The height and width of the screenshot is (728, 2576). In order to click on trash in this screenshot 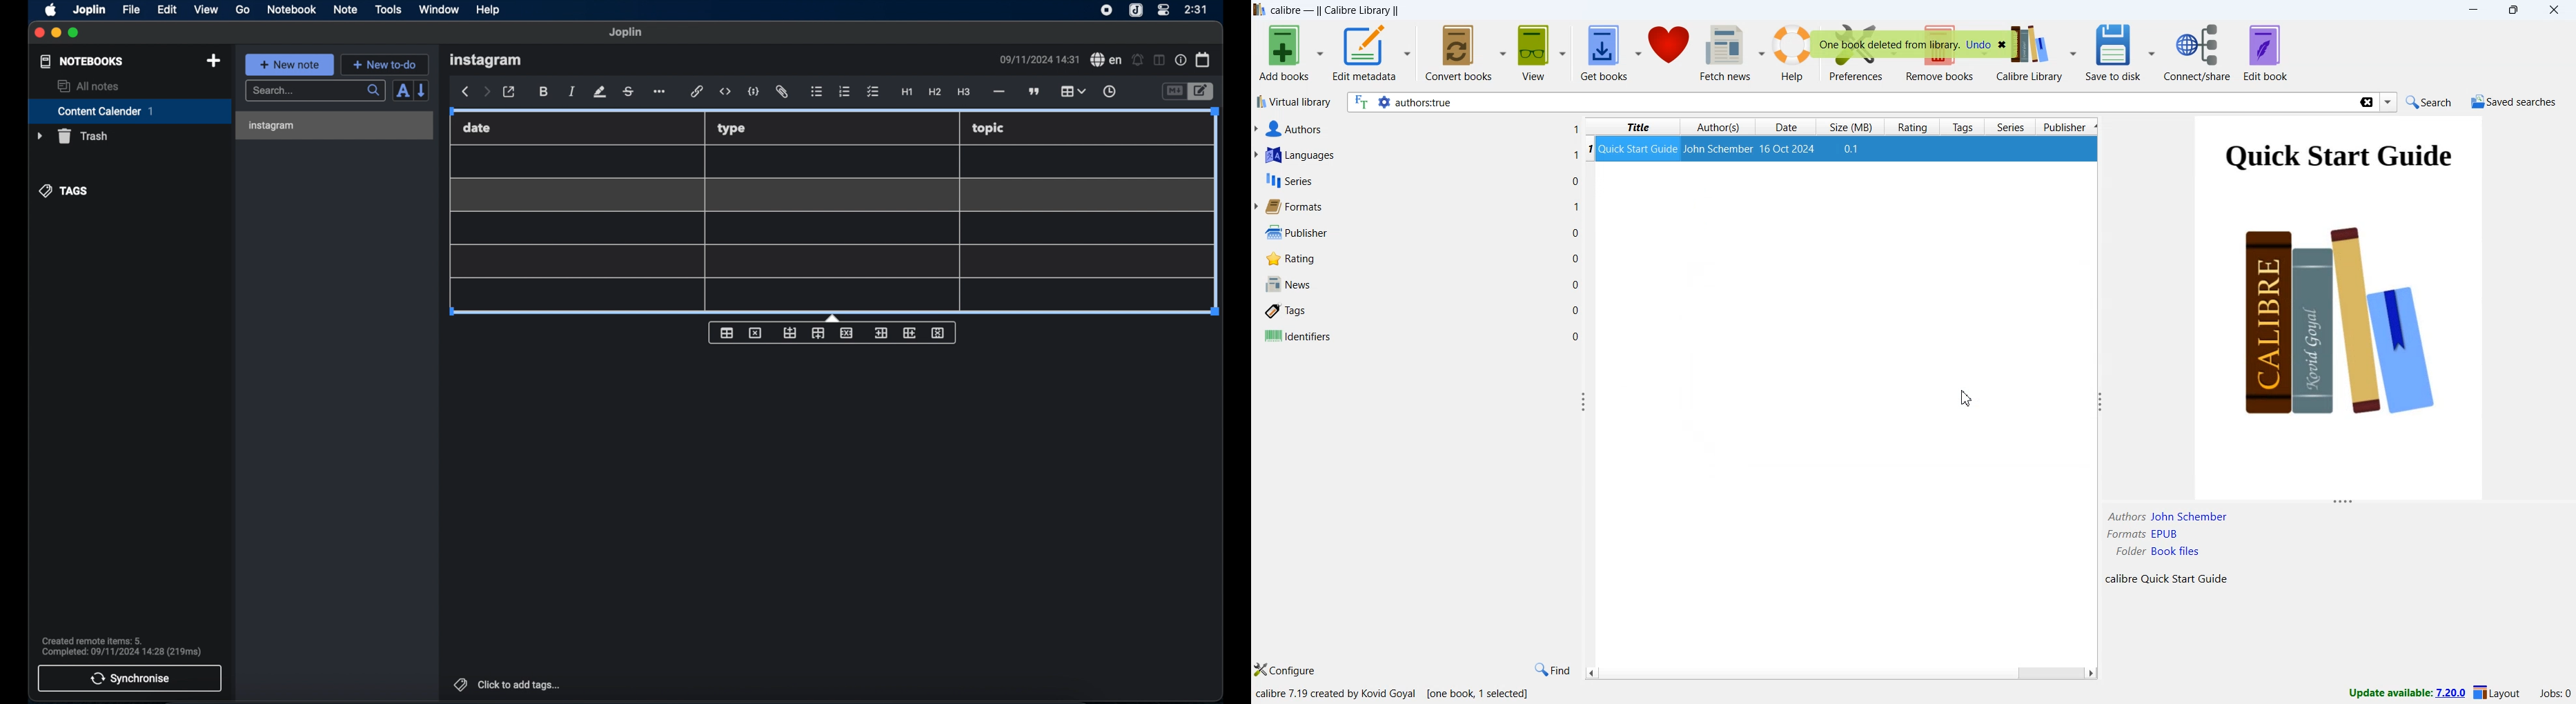, I will do `click(72, 136)`.